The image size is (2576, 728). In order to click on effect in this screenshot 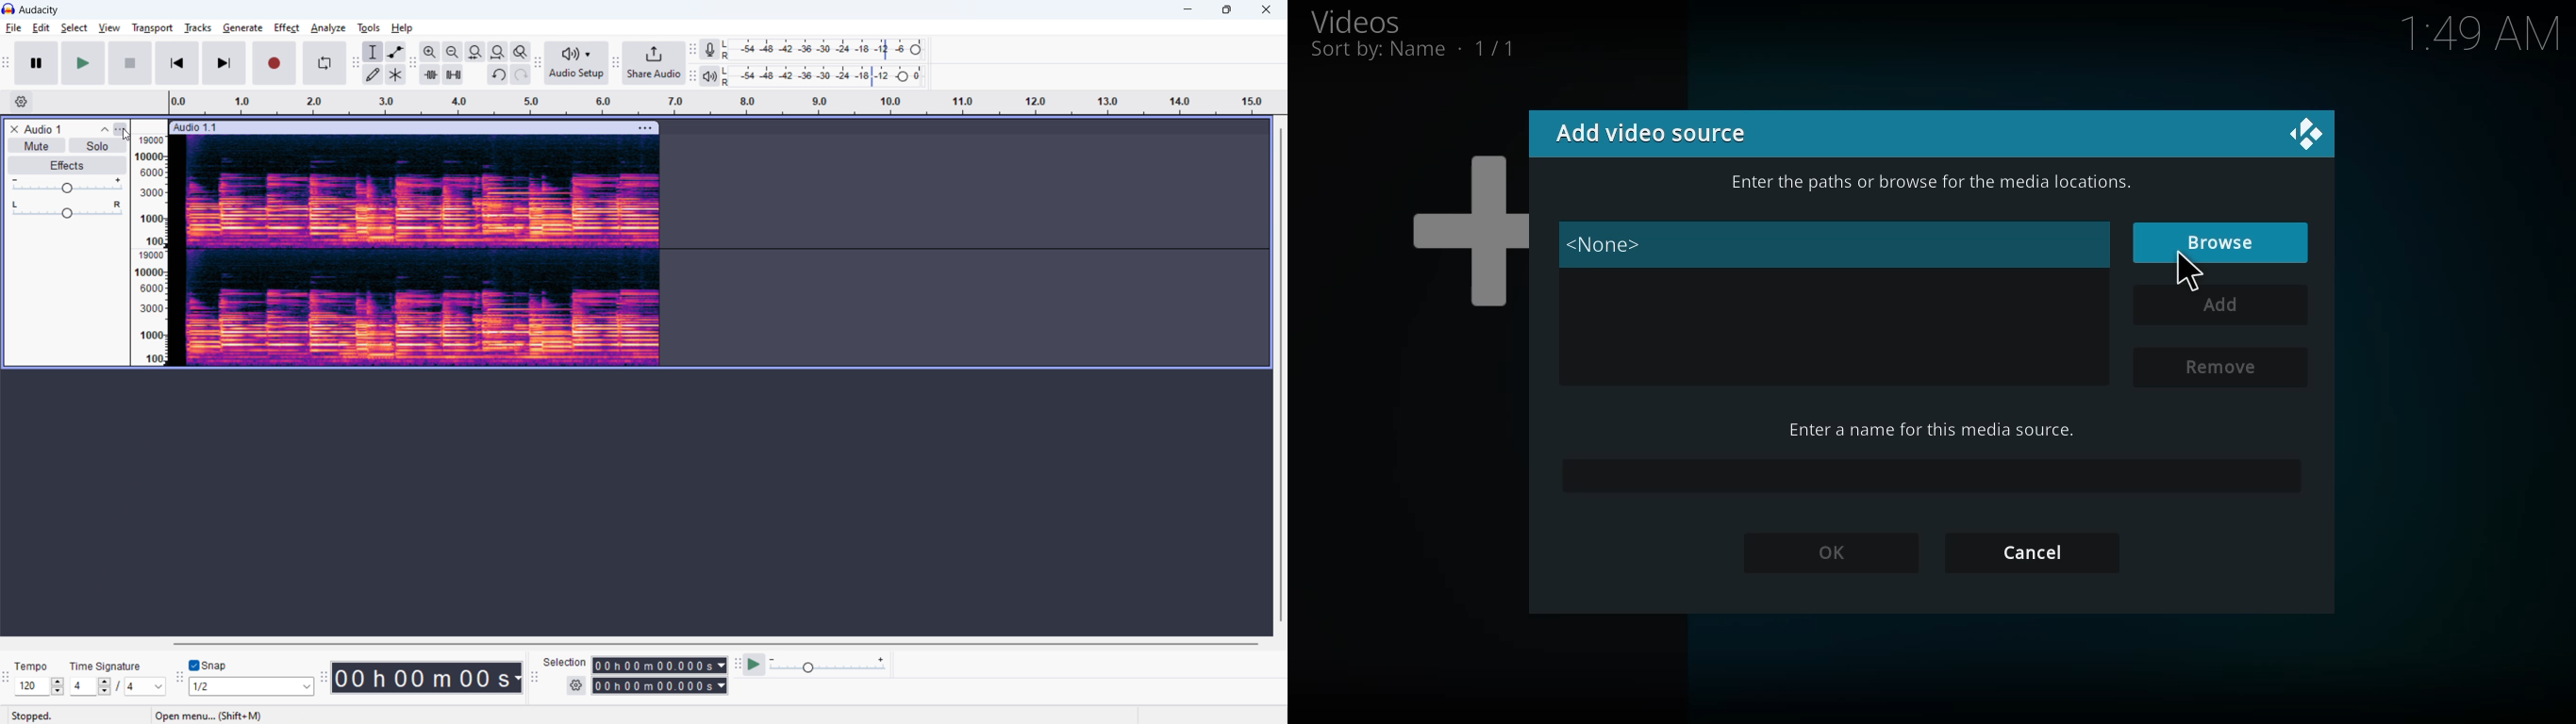, I will do `click(288, 27)`.